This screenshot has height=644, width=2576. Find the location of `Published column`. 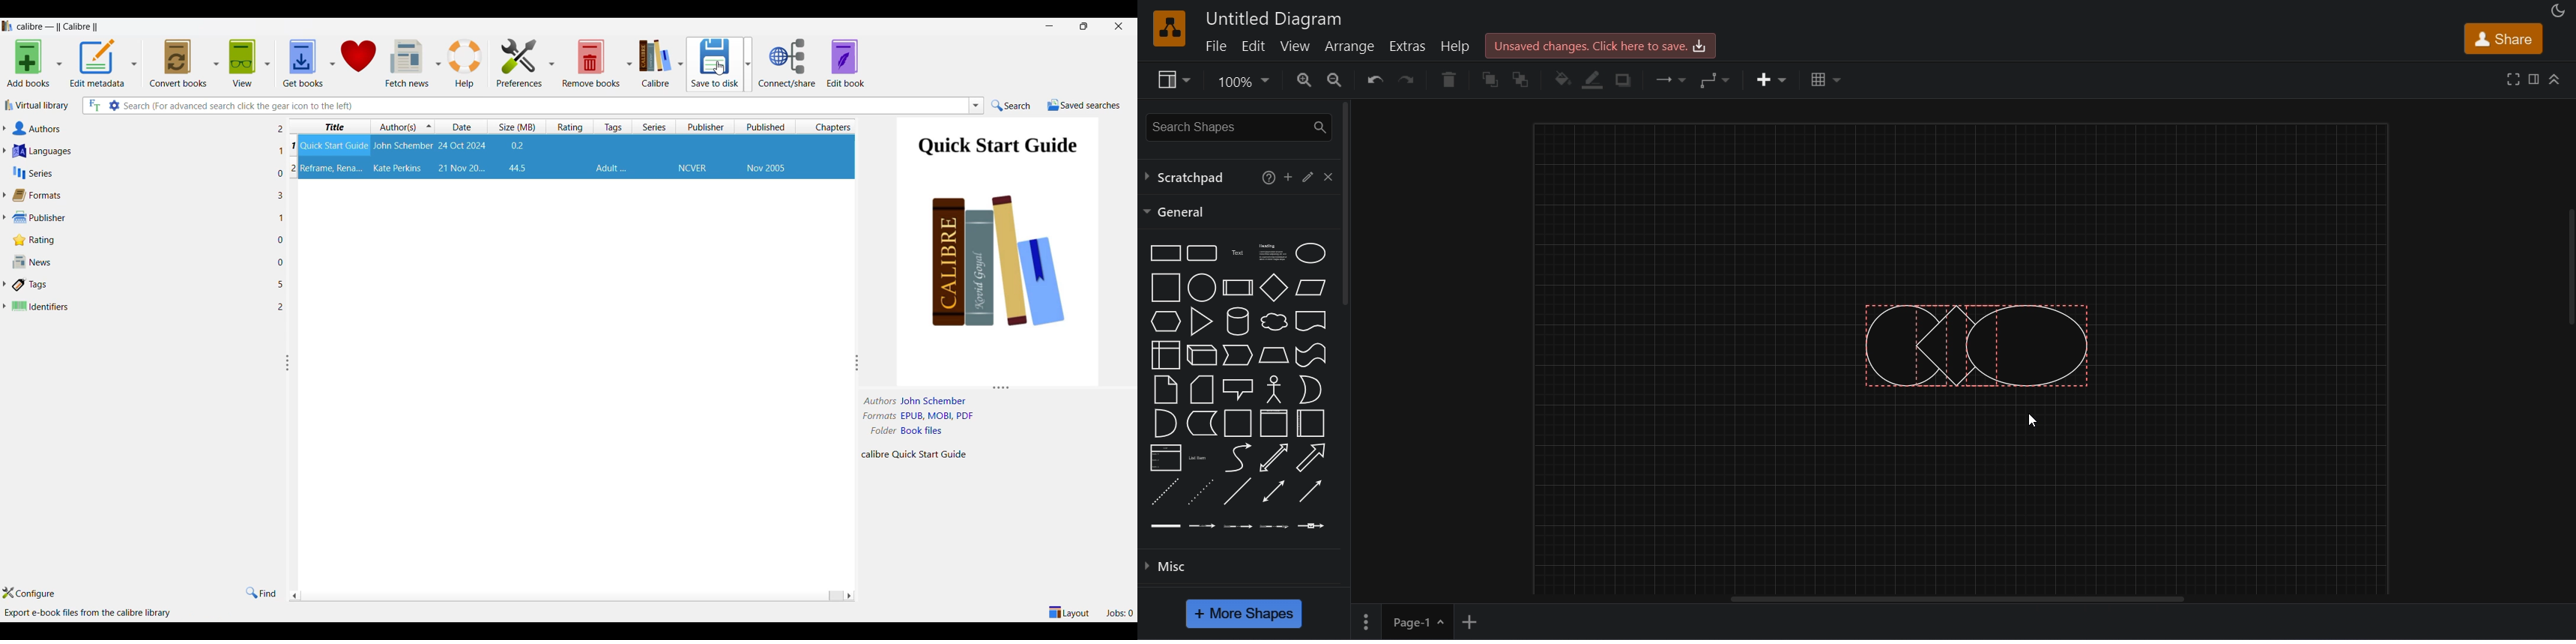

Published column is located at coordinates (768, 127).